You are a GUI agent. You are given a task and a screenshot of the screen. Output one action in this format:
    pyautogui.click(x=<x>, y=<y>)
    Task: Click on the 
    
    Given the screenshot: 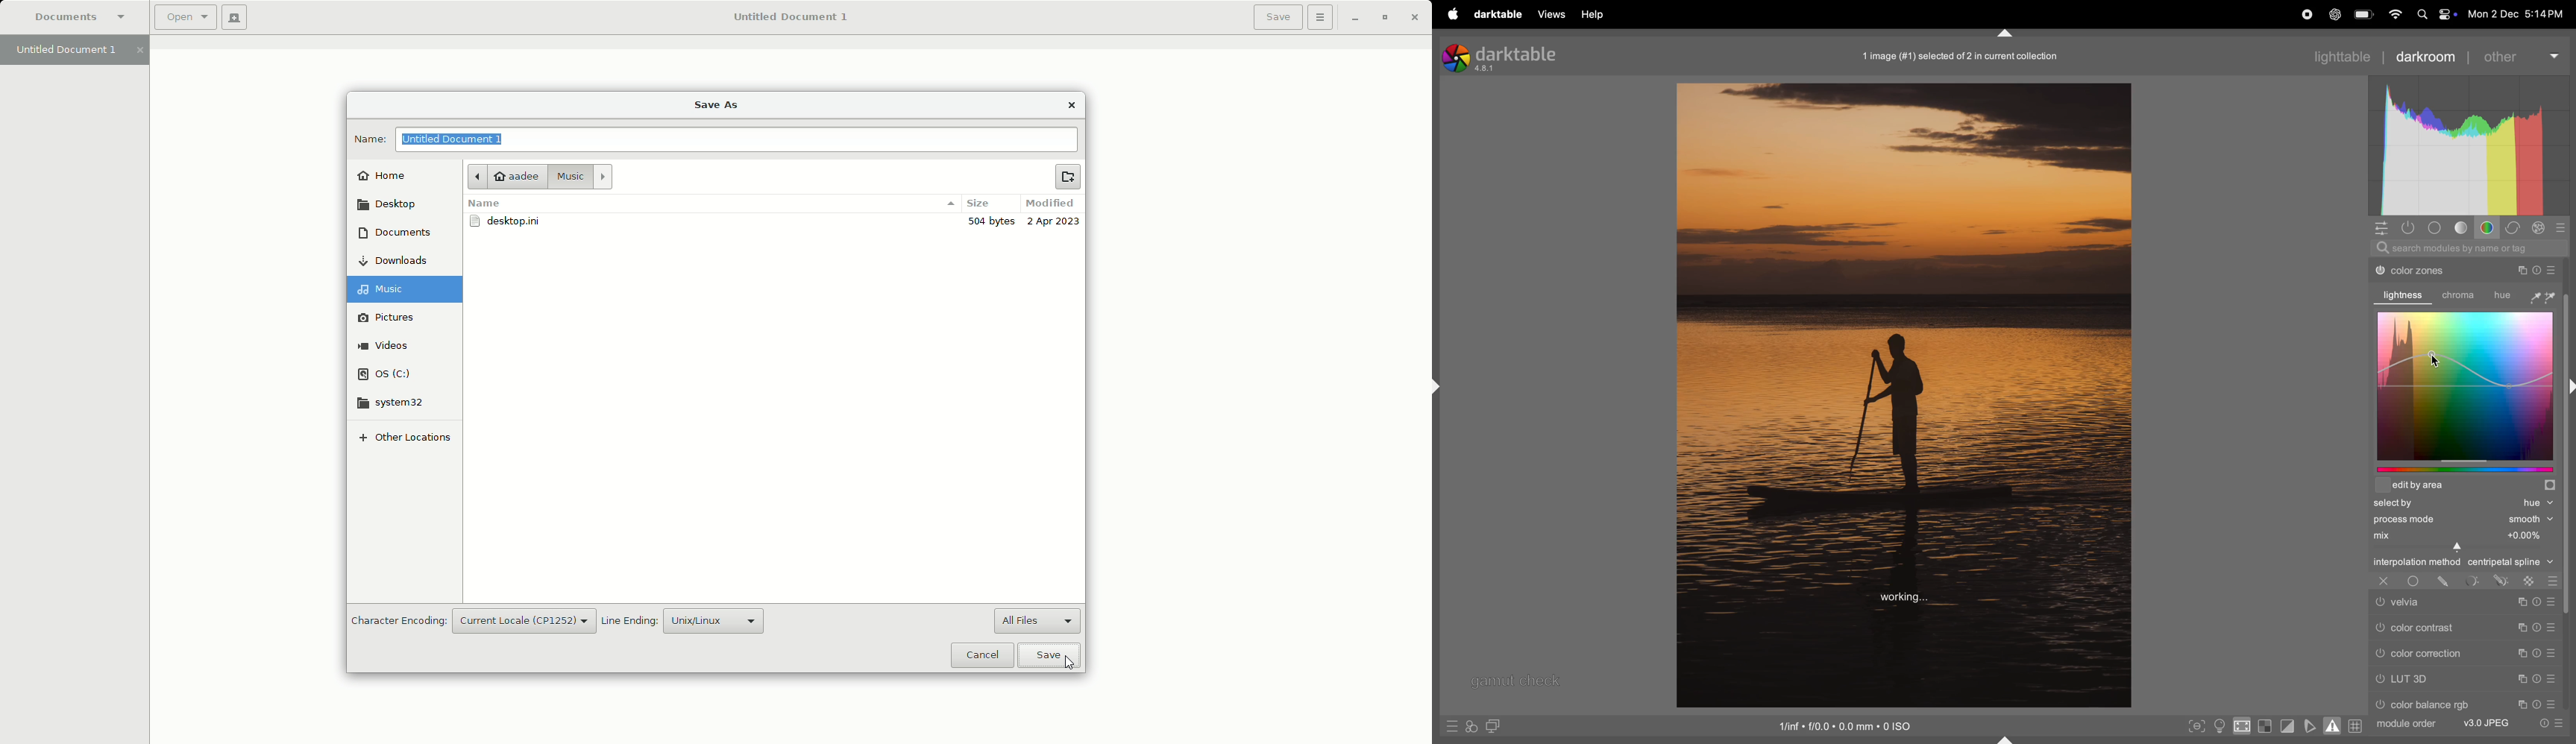 What is the action you would take?
    pyautogui.click(x=2443, y=581)
    